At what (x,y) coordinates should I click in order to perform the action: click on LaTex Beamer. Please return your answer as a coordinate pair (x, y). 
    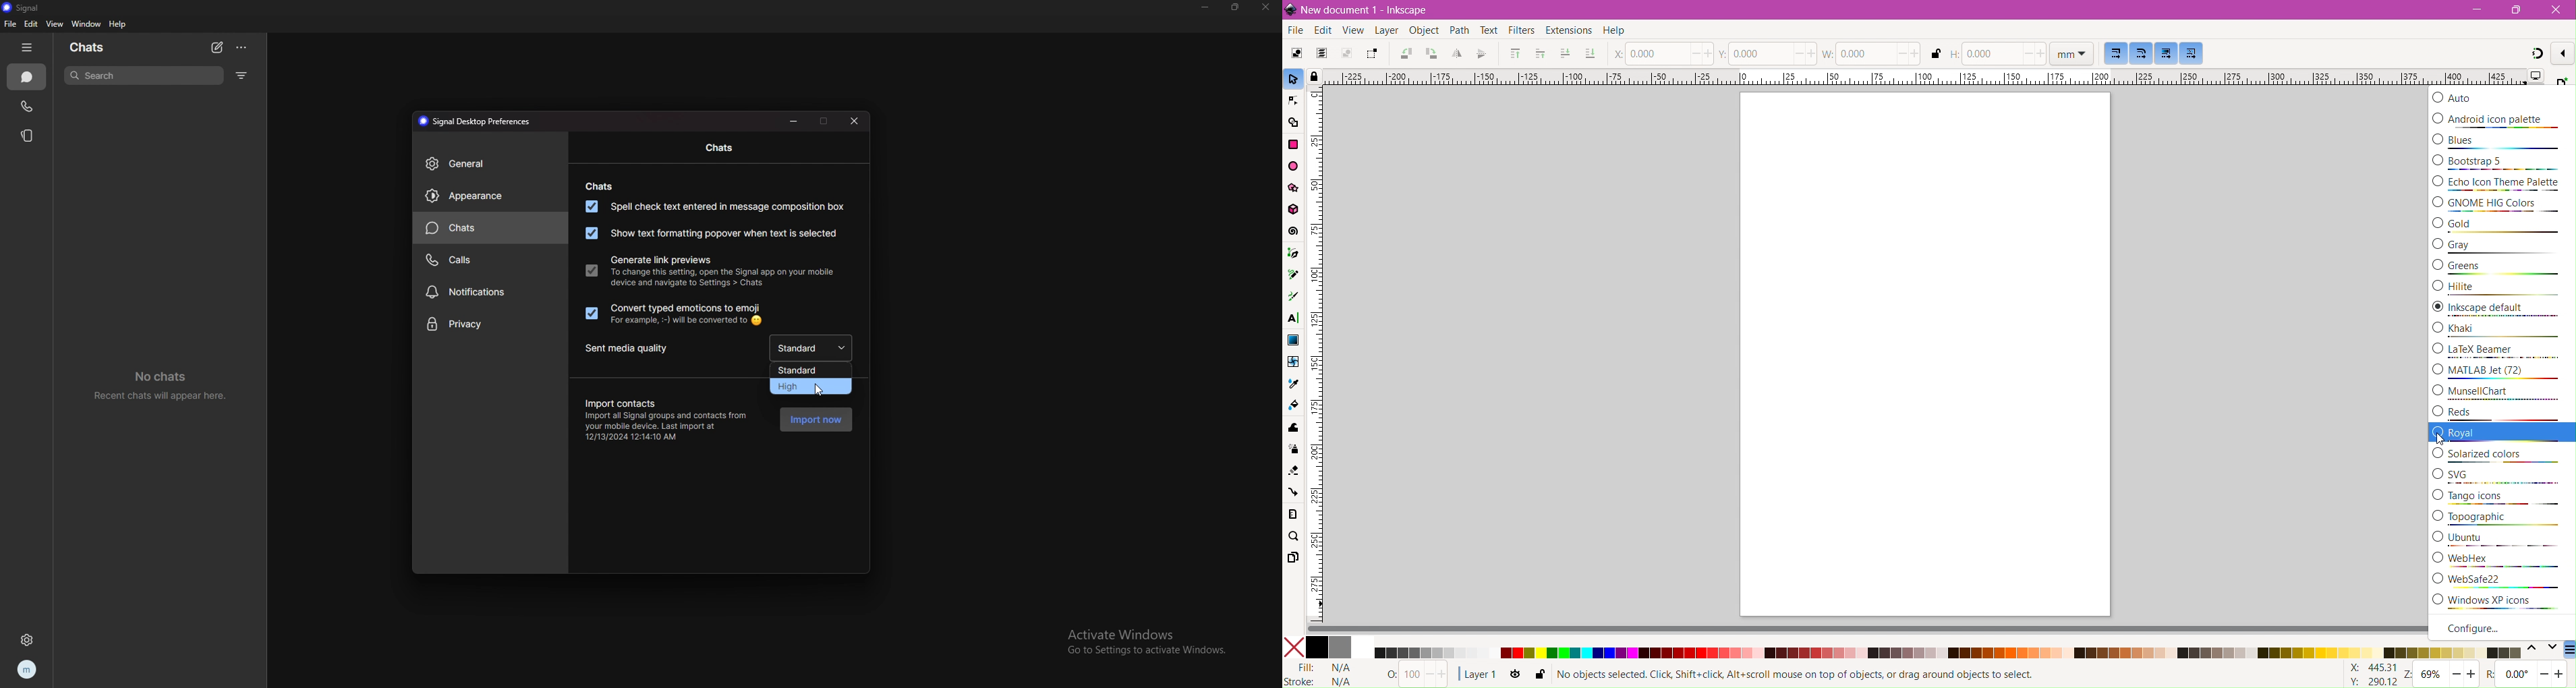
    Looking at the image, I should click on (2502, 351).